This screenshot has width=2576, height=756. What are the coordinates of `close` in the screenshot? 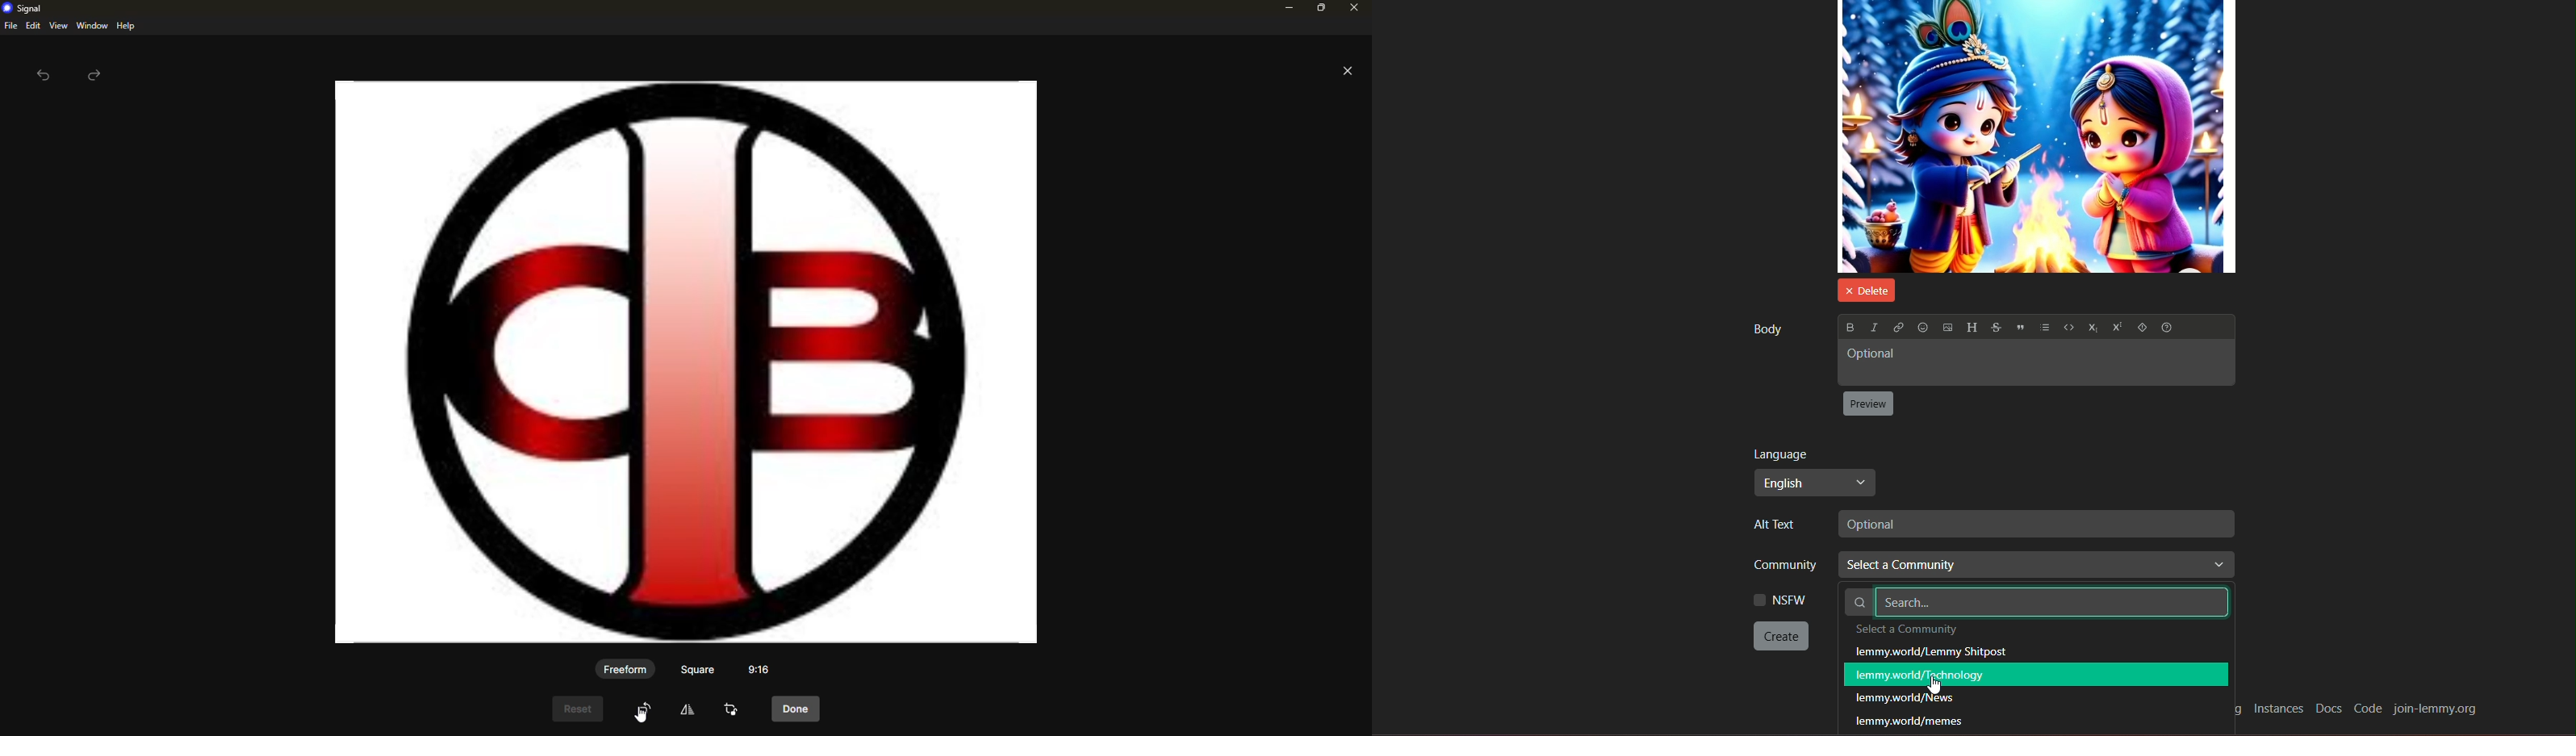 It's located at (1344, 69).